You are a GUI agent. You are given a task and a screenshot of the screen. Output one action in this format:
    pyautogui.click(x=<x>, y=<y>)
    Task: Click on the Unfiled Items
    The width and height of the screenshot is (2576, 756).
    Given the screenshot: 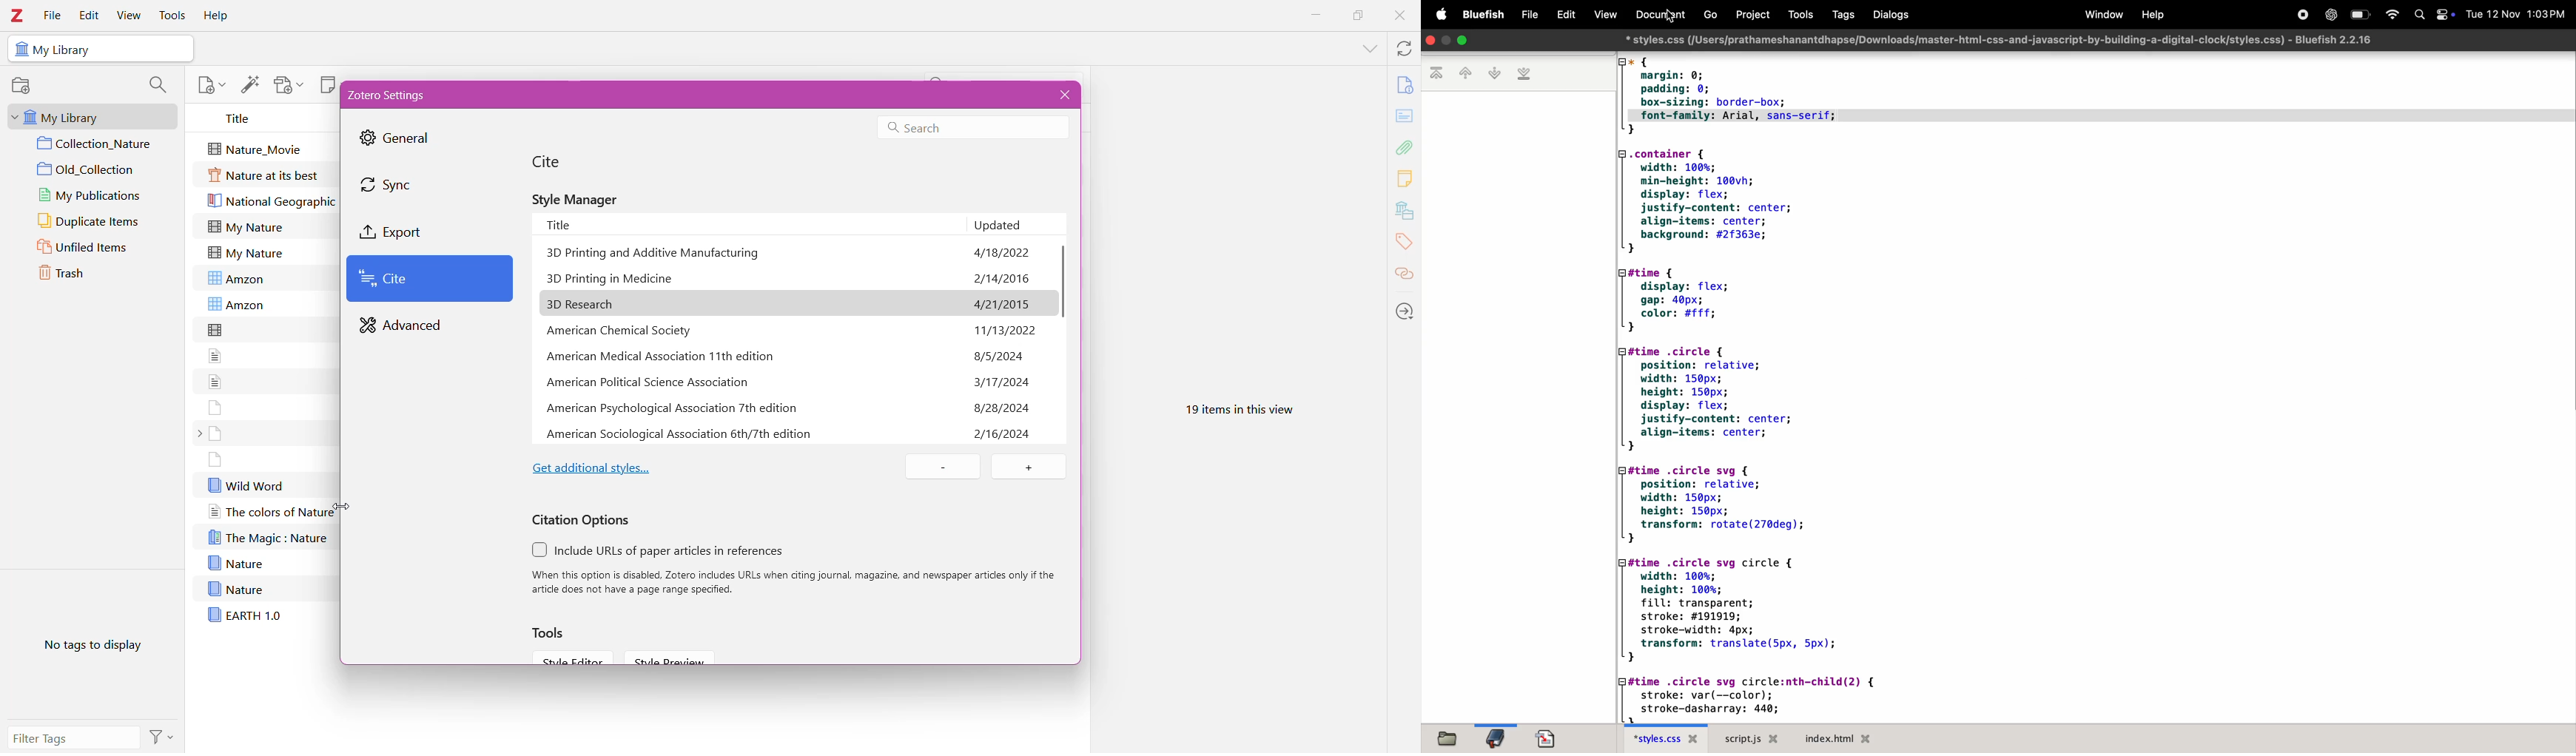 What is the action you would take?
    pyautogui.click(x=93, y=249)
    